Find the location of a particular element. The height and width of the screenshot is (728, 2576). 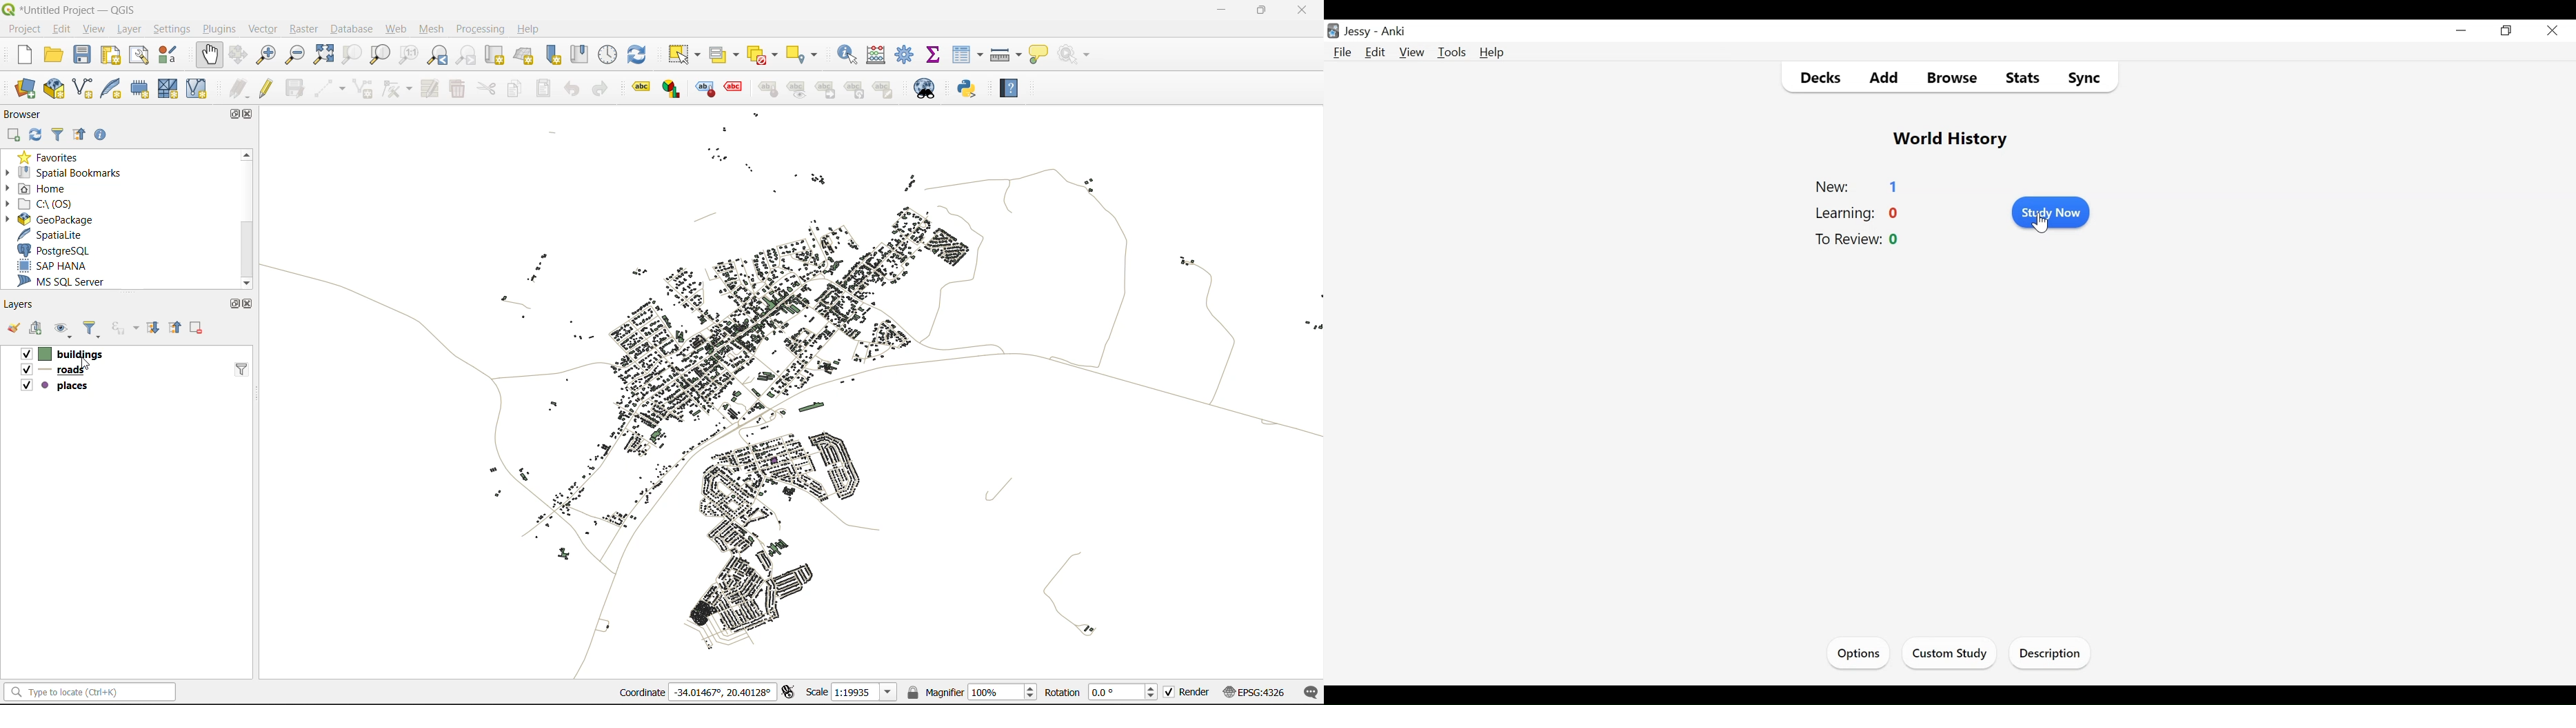

render is located at coordinates (1188, 693).